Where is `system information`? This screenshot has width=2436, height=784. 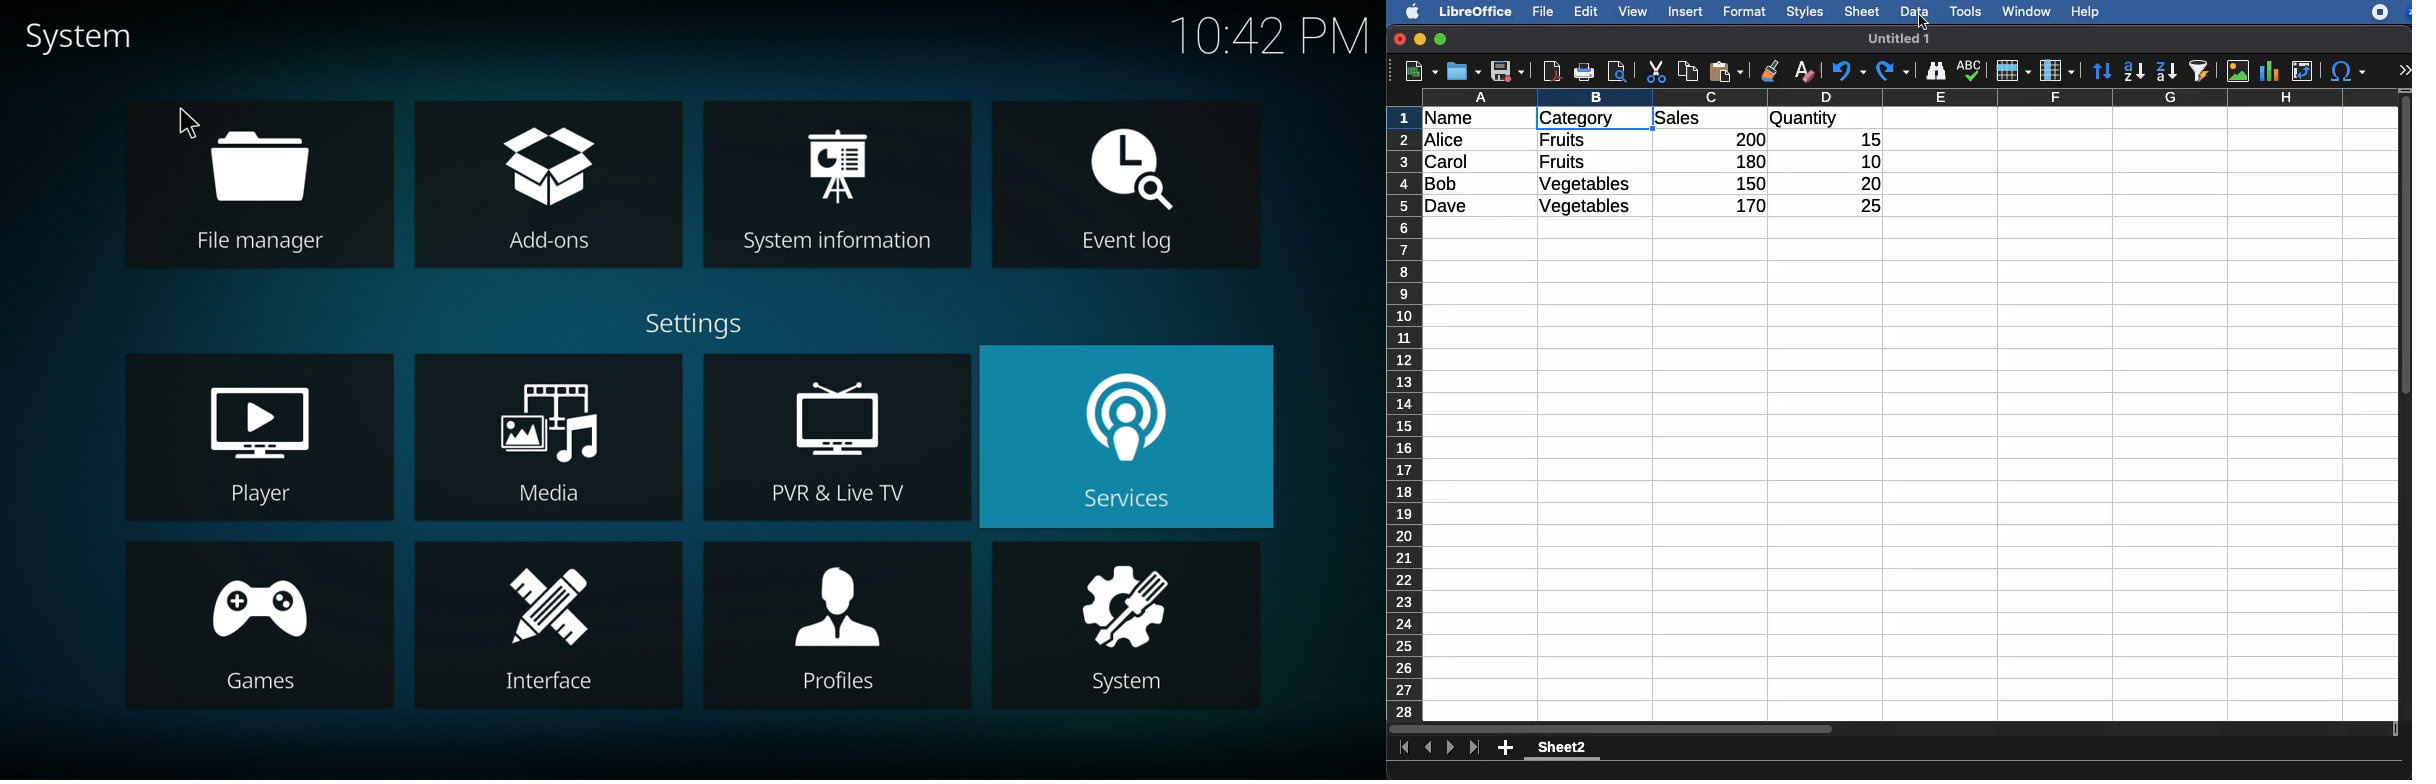
system information is located at coordinates (837, 185).